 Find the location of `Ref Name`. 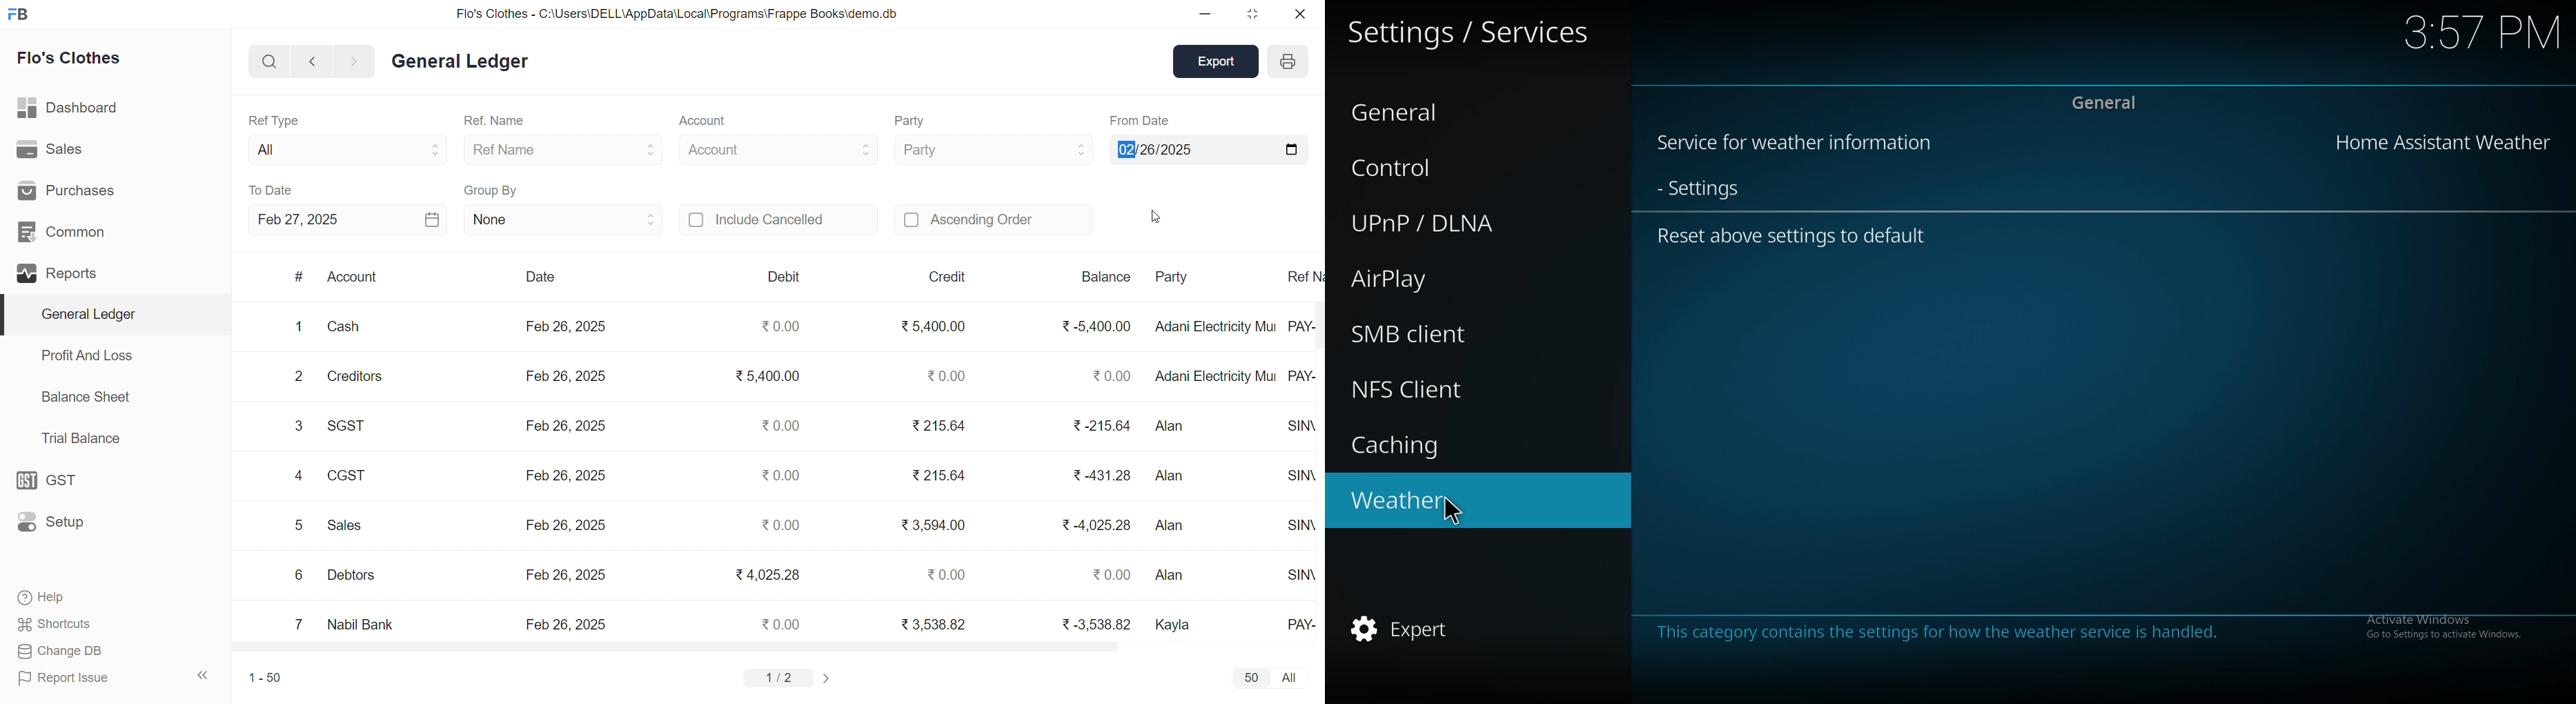

Ref Name is located at coordinates (564, 149).